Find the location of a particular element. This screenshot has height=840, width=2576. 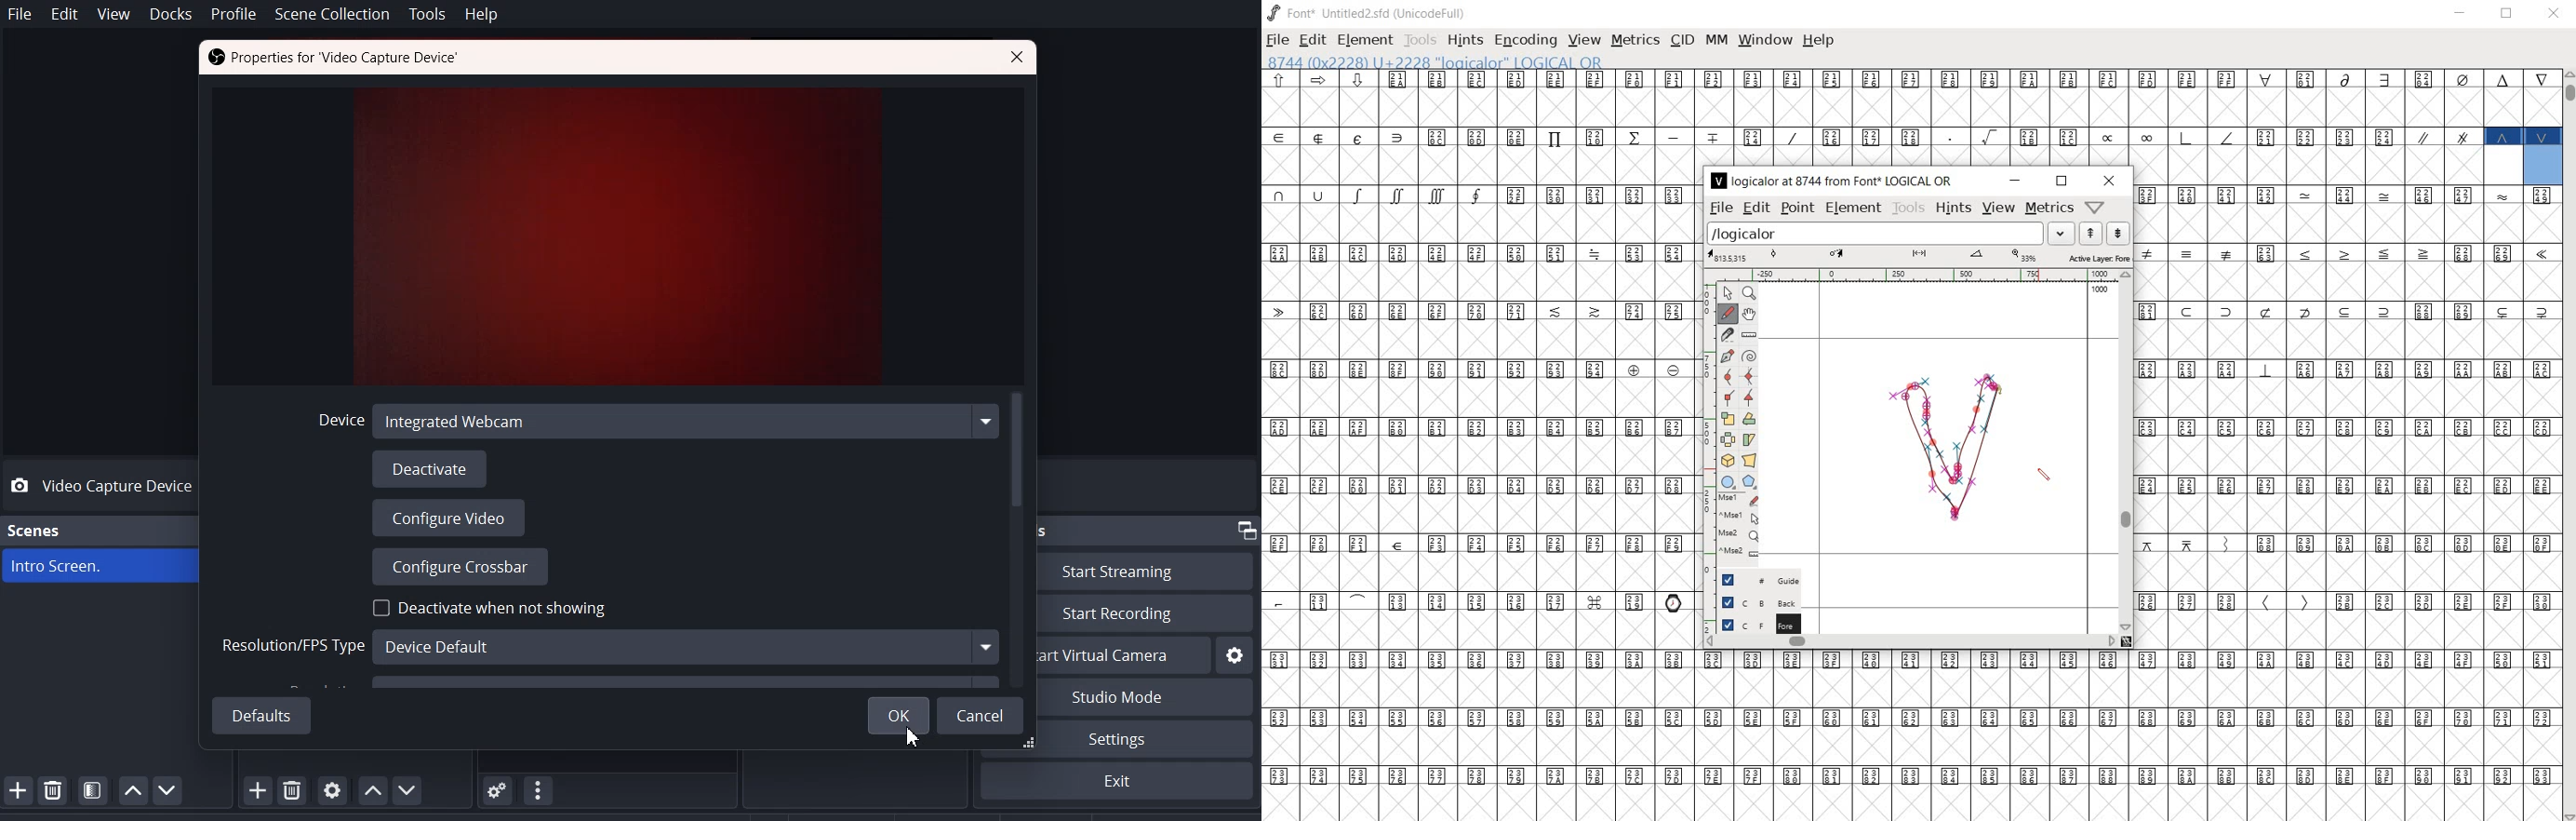

mse1 mse1 mse2 mse2 is located at coordinates (1734, 527).